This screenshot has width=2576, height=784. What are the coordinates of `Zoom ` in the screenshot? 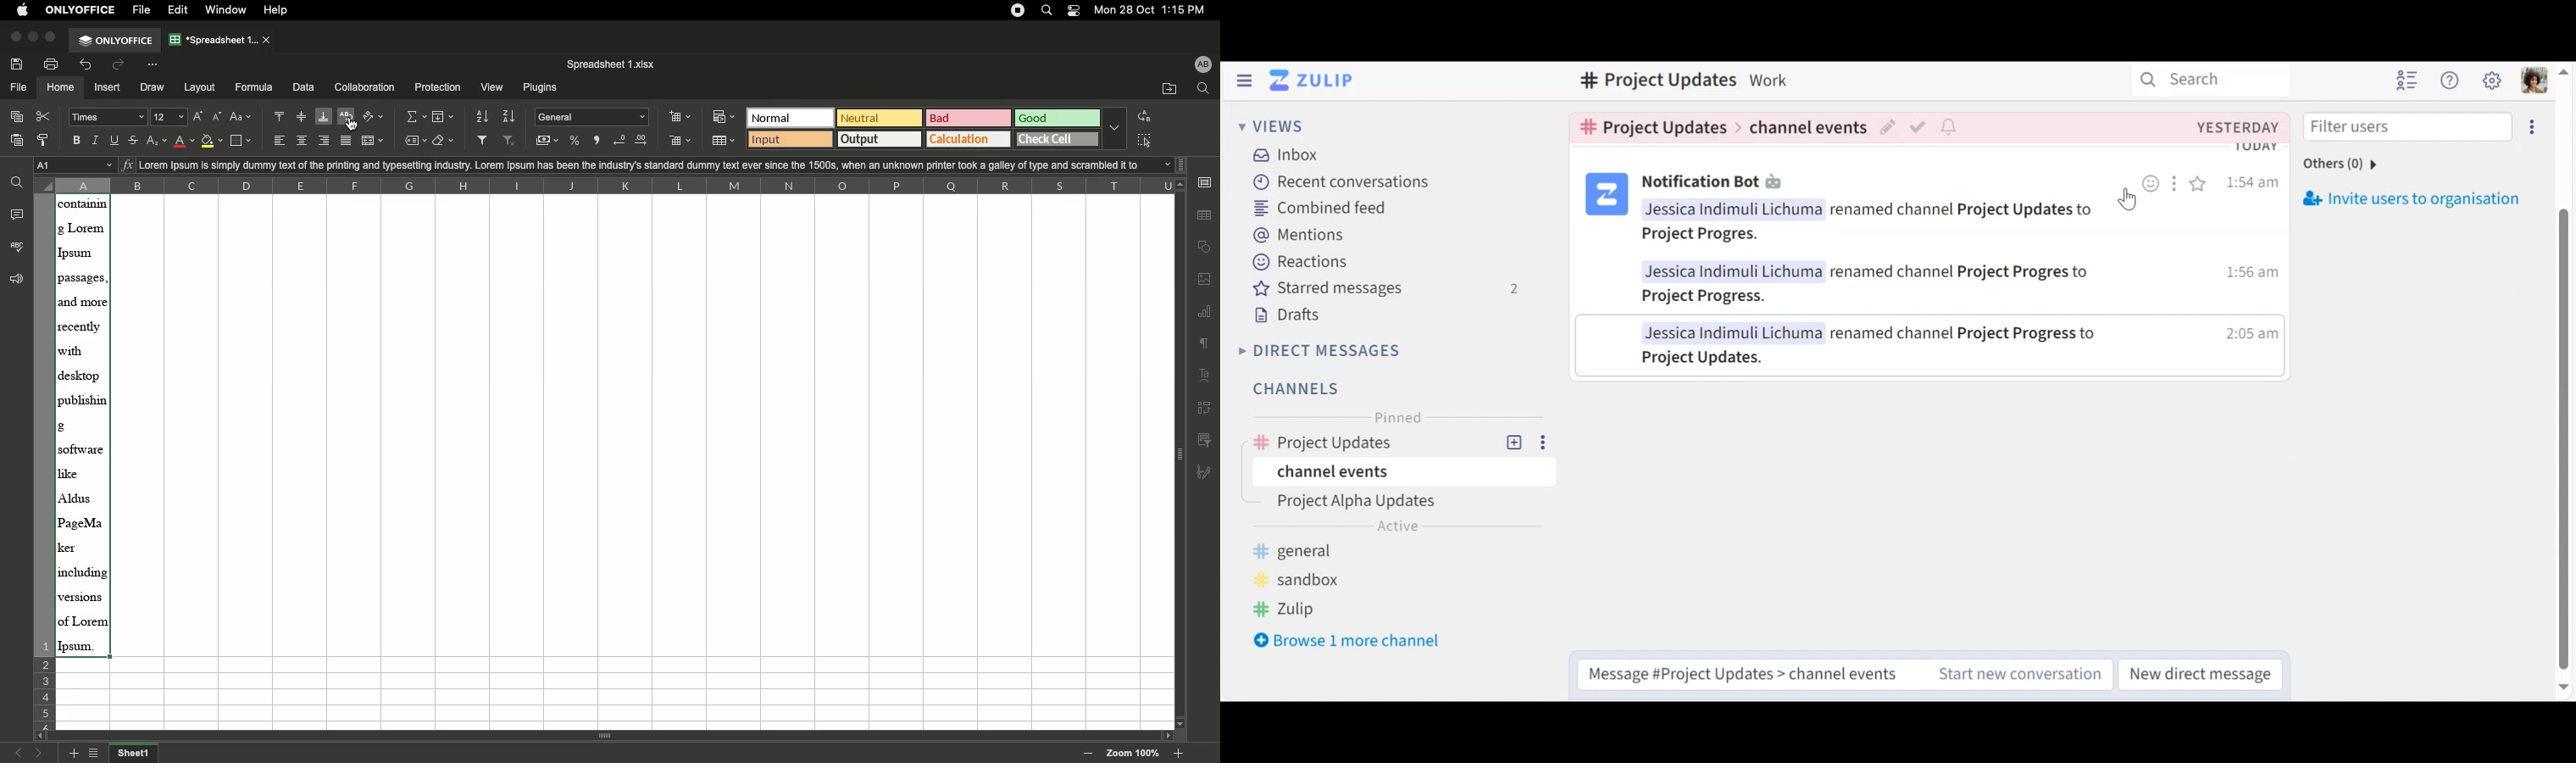 It's located at (1132, 753).